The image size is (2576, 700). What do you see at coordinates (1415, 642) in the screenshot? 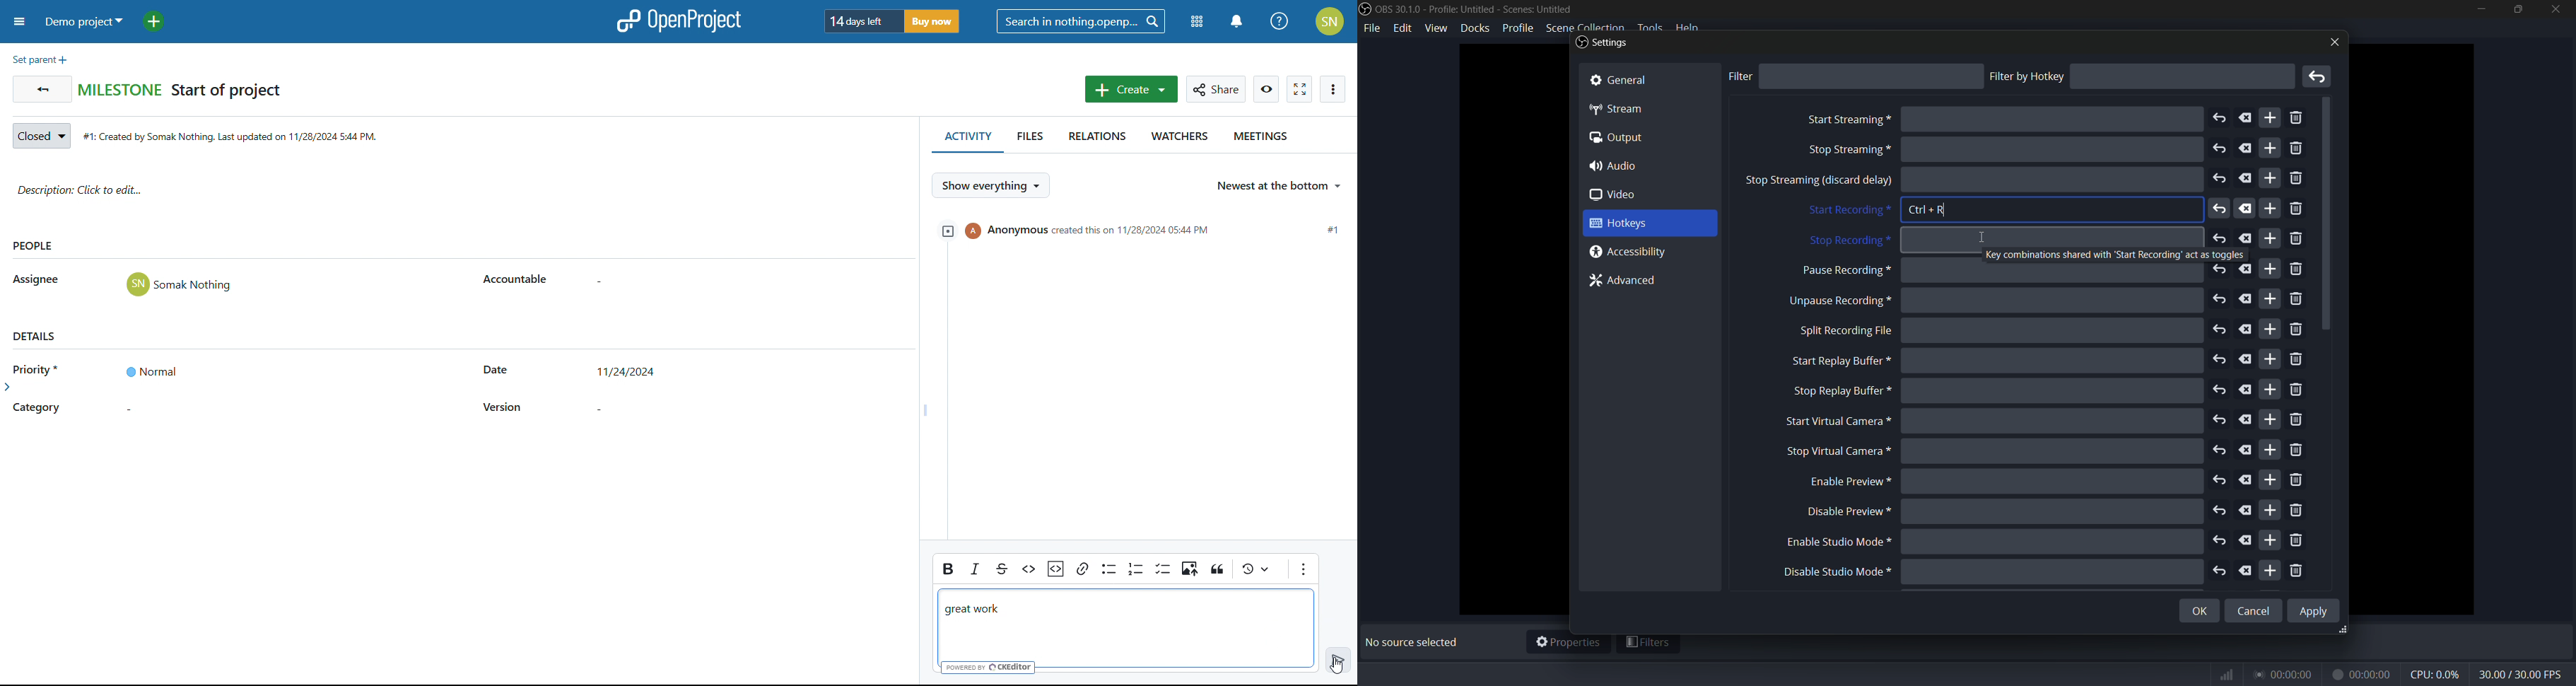
I see `No source selected` at bounding box center [1415, 642].